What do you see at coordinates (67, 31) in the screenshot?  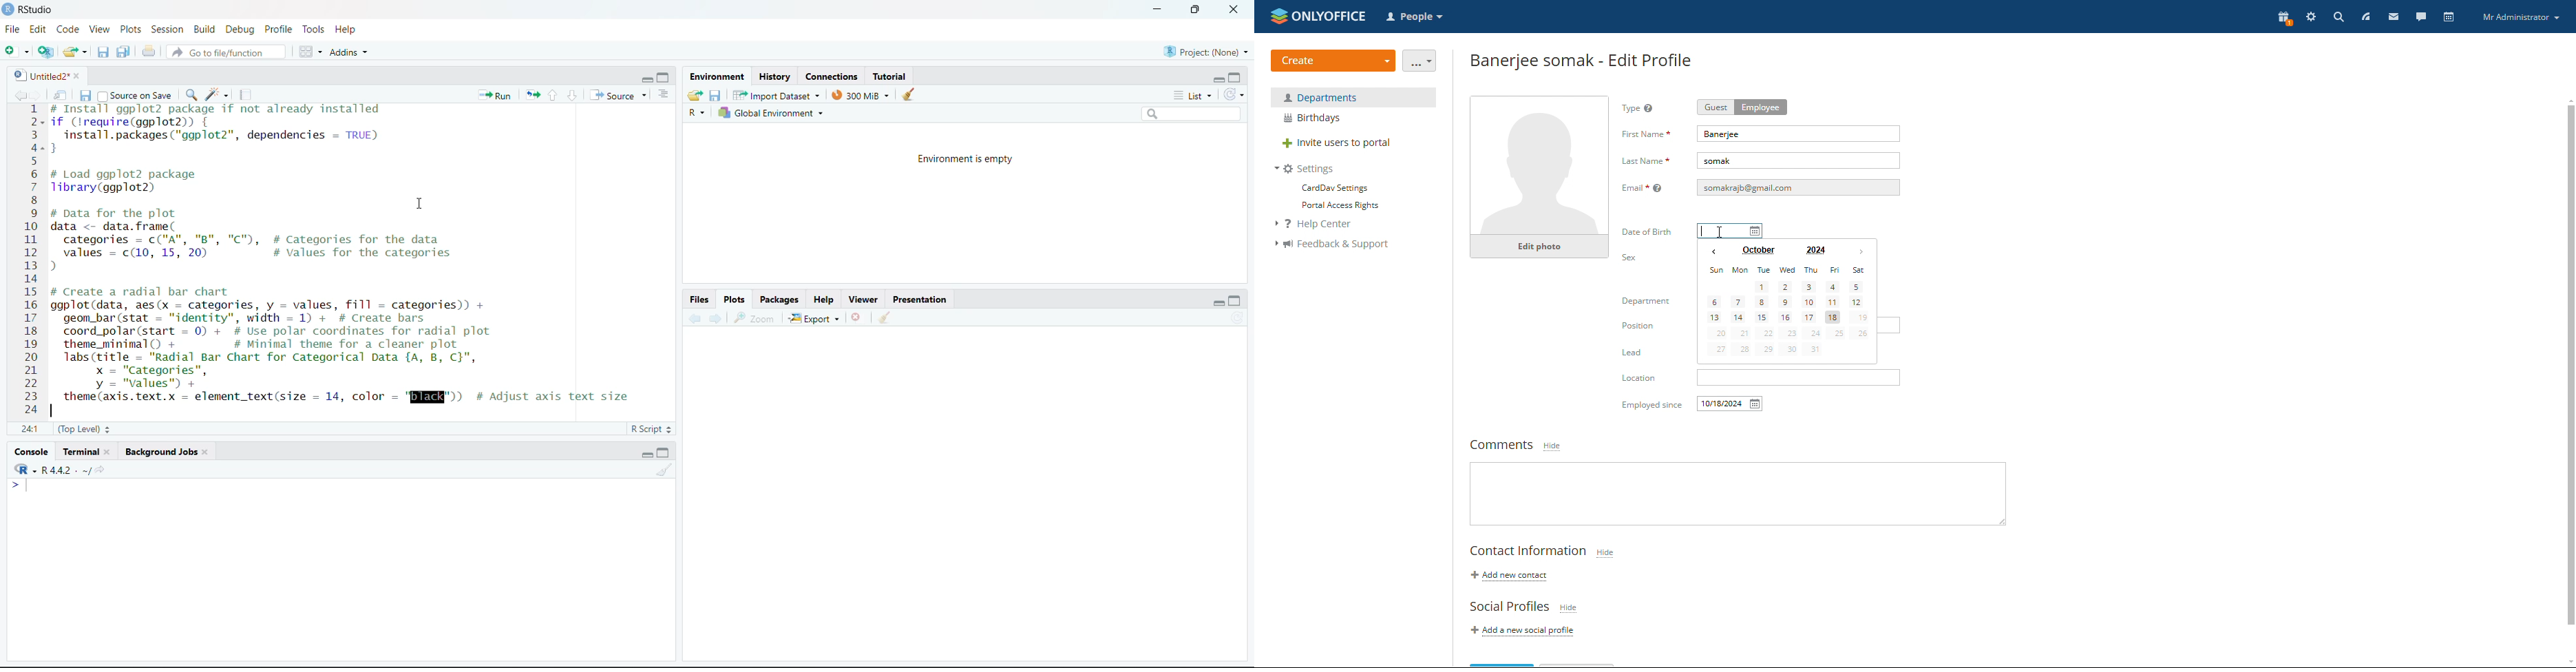 I see `Code` at bounding box center [67, 31].